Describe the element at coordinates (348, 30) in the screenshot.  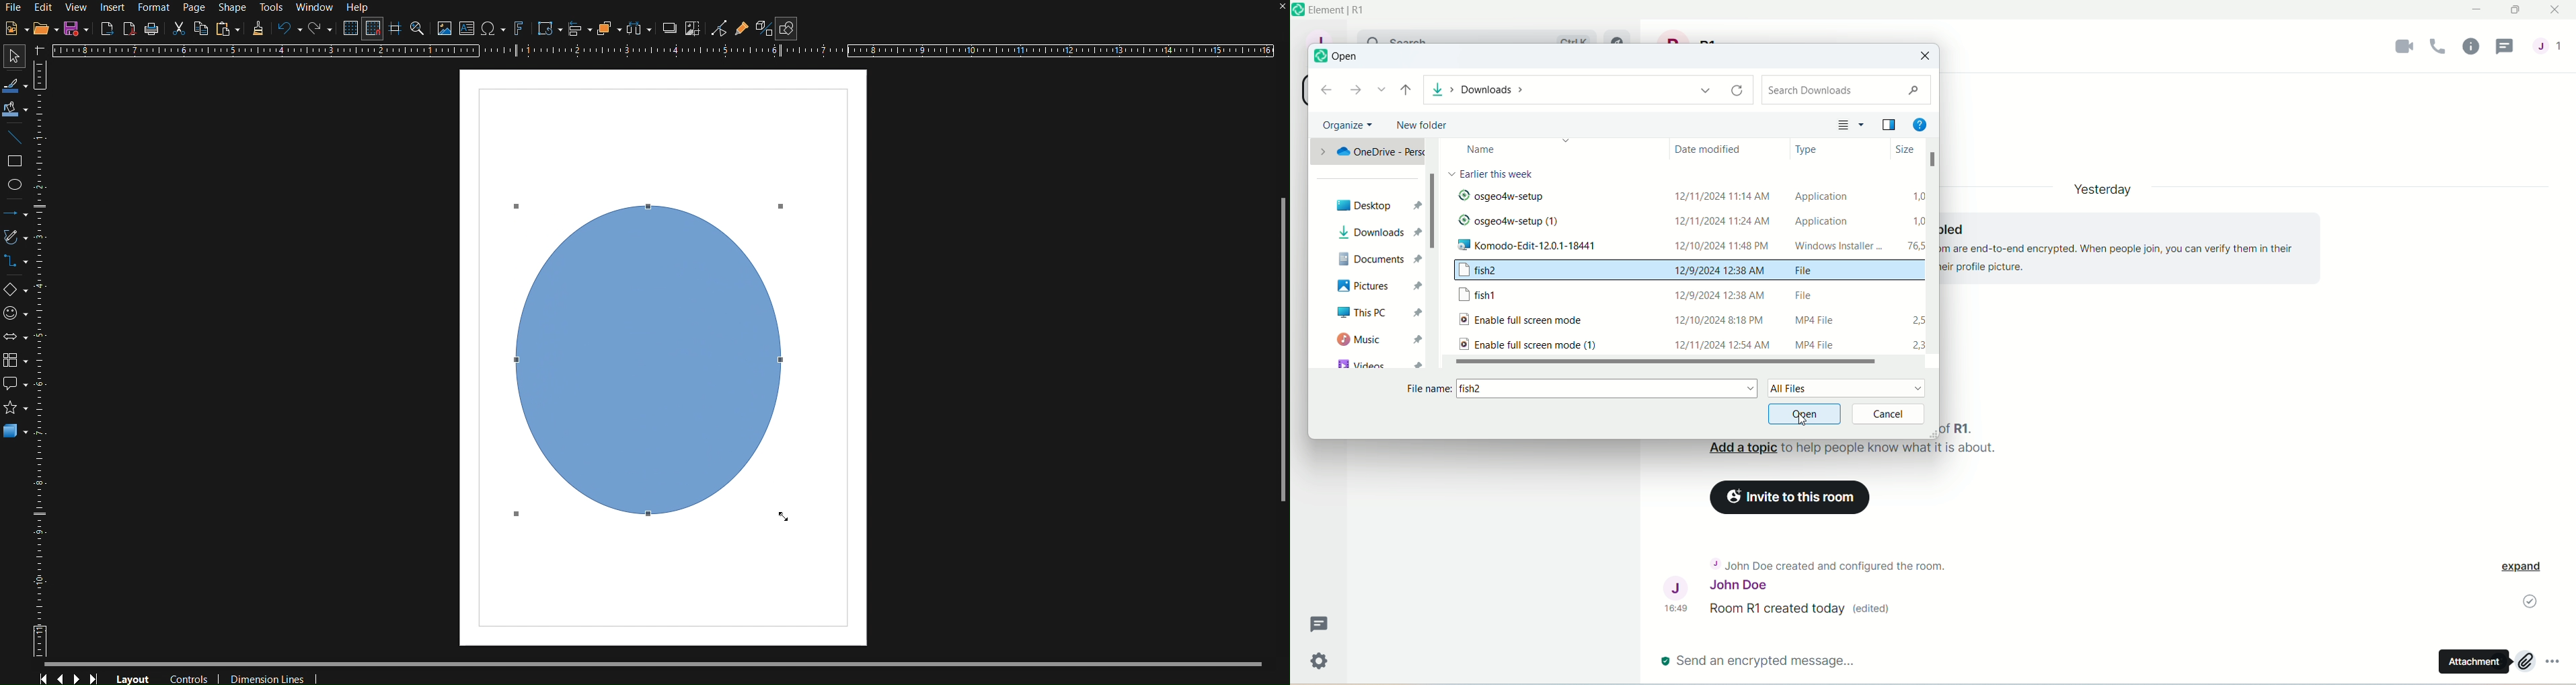
I see `Display Grid` at that location.